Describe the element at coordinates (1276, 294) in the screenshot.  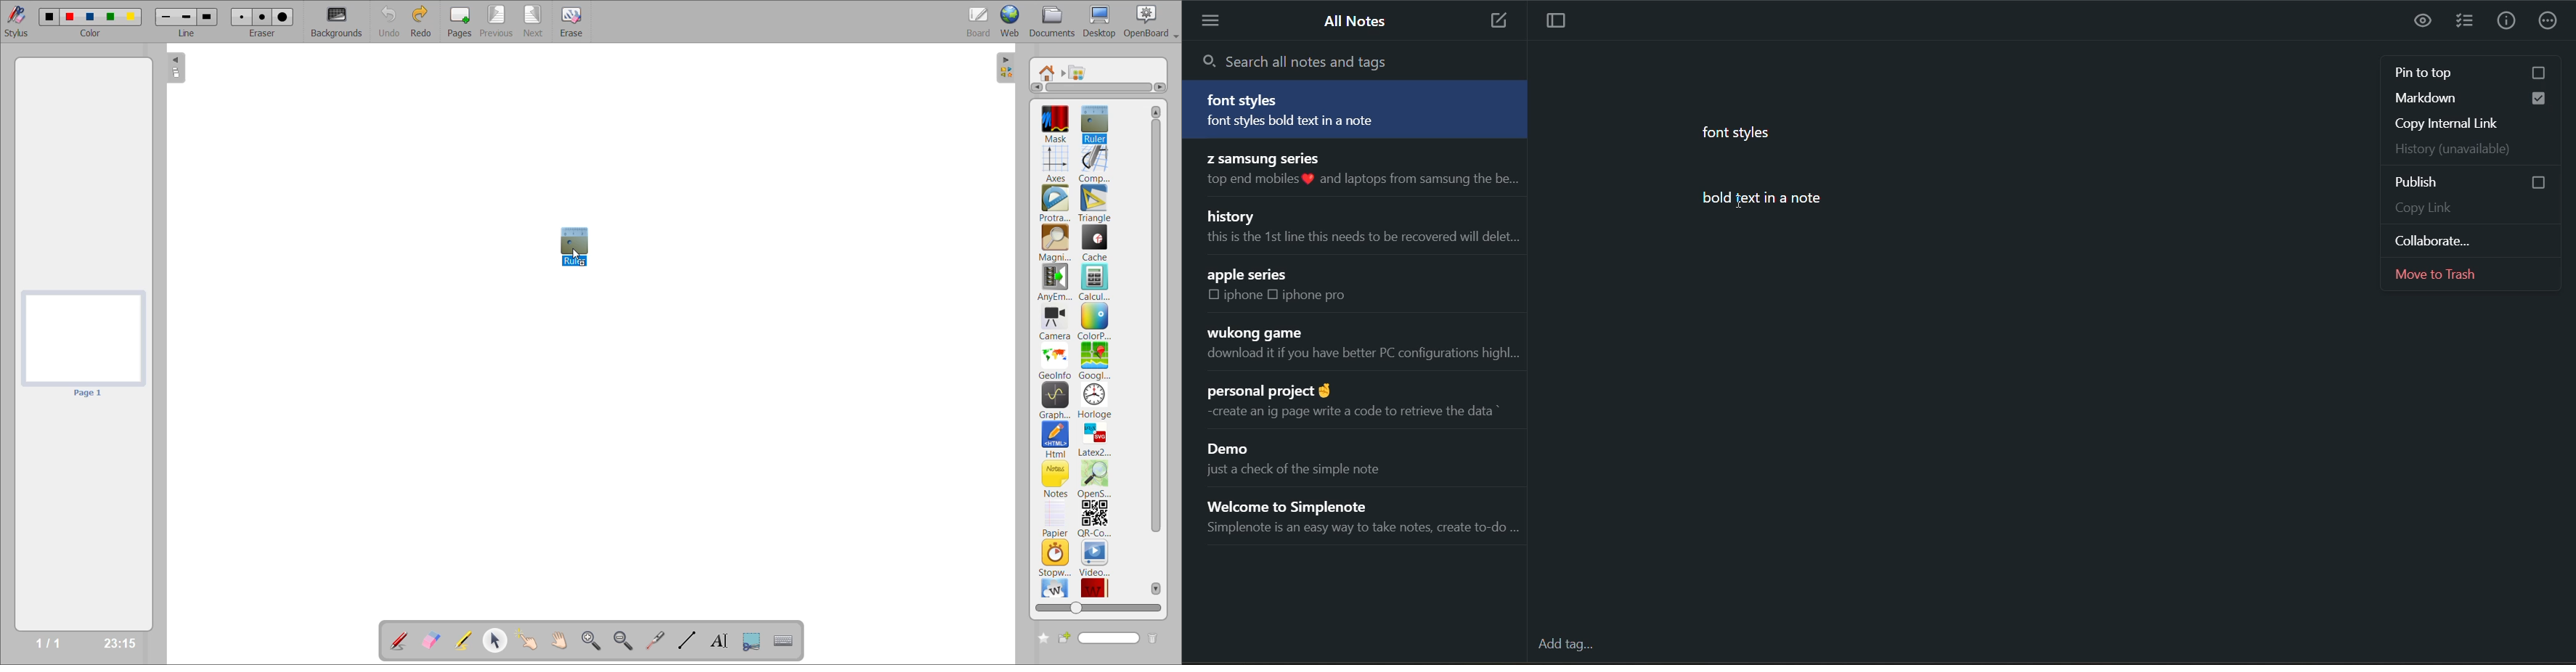
I see `checkbox` at that location.